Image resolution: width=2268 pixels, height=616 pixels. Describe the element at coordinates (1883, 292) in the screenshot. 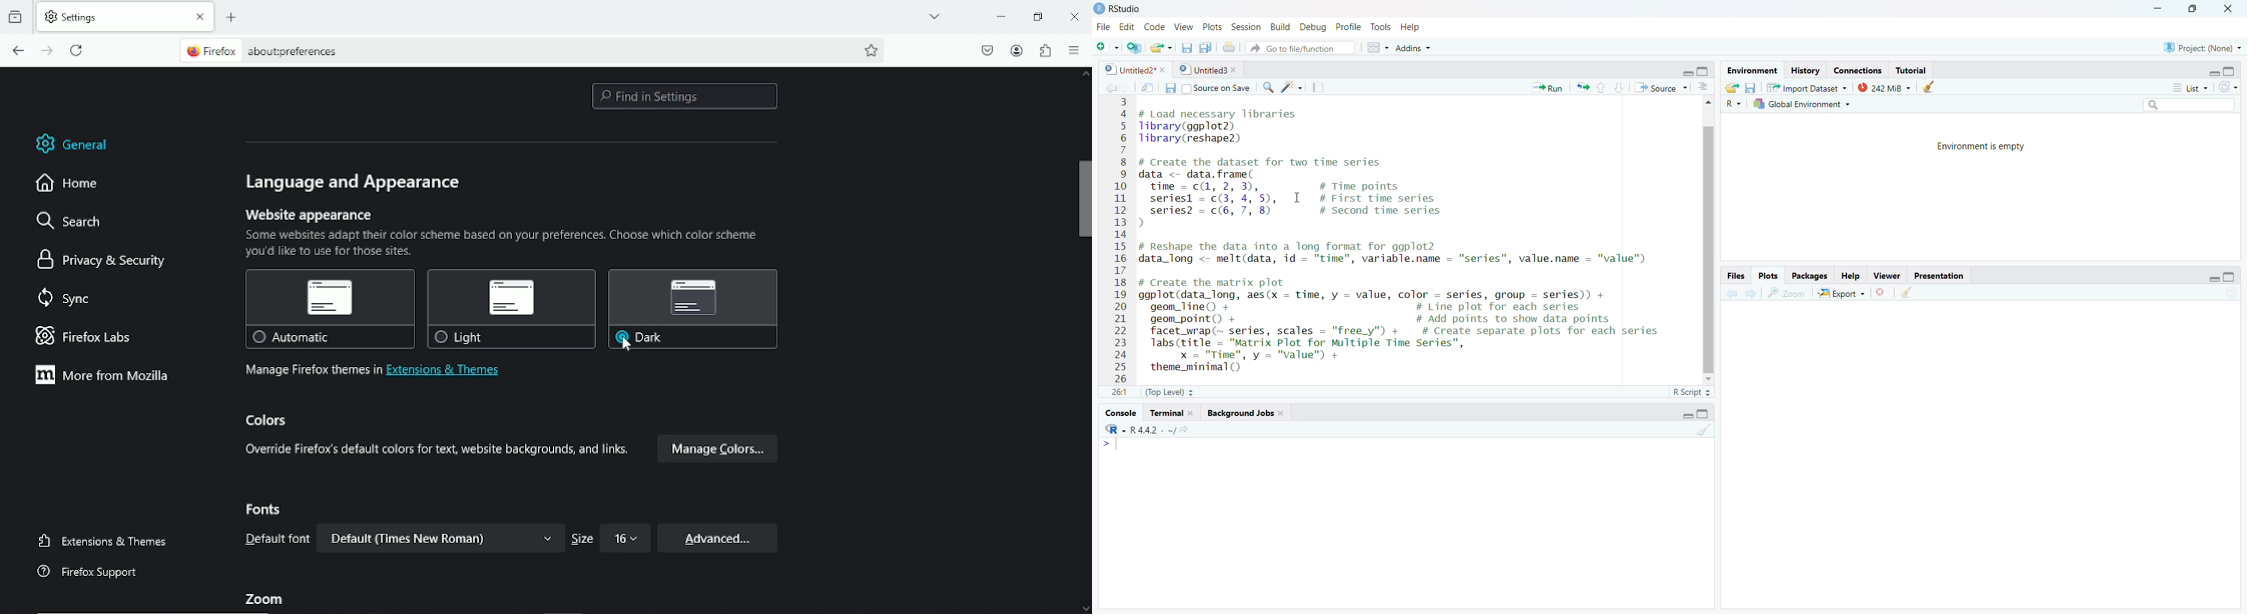

I see `close` at that location.